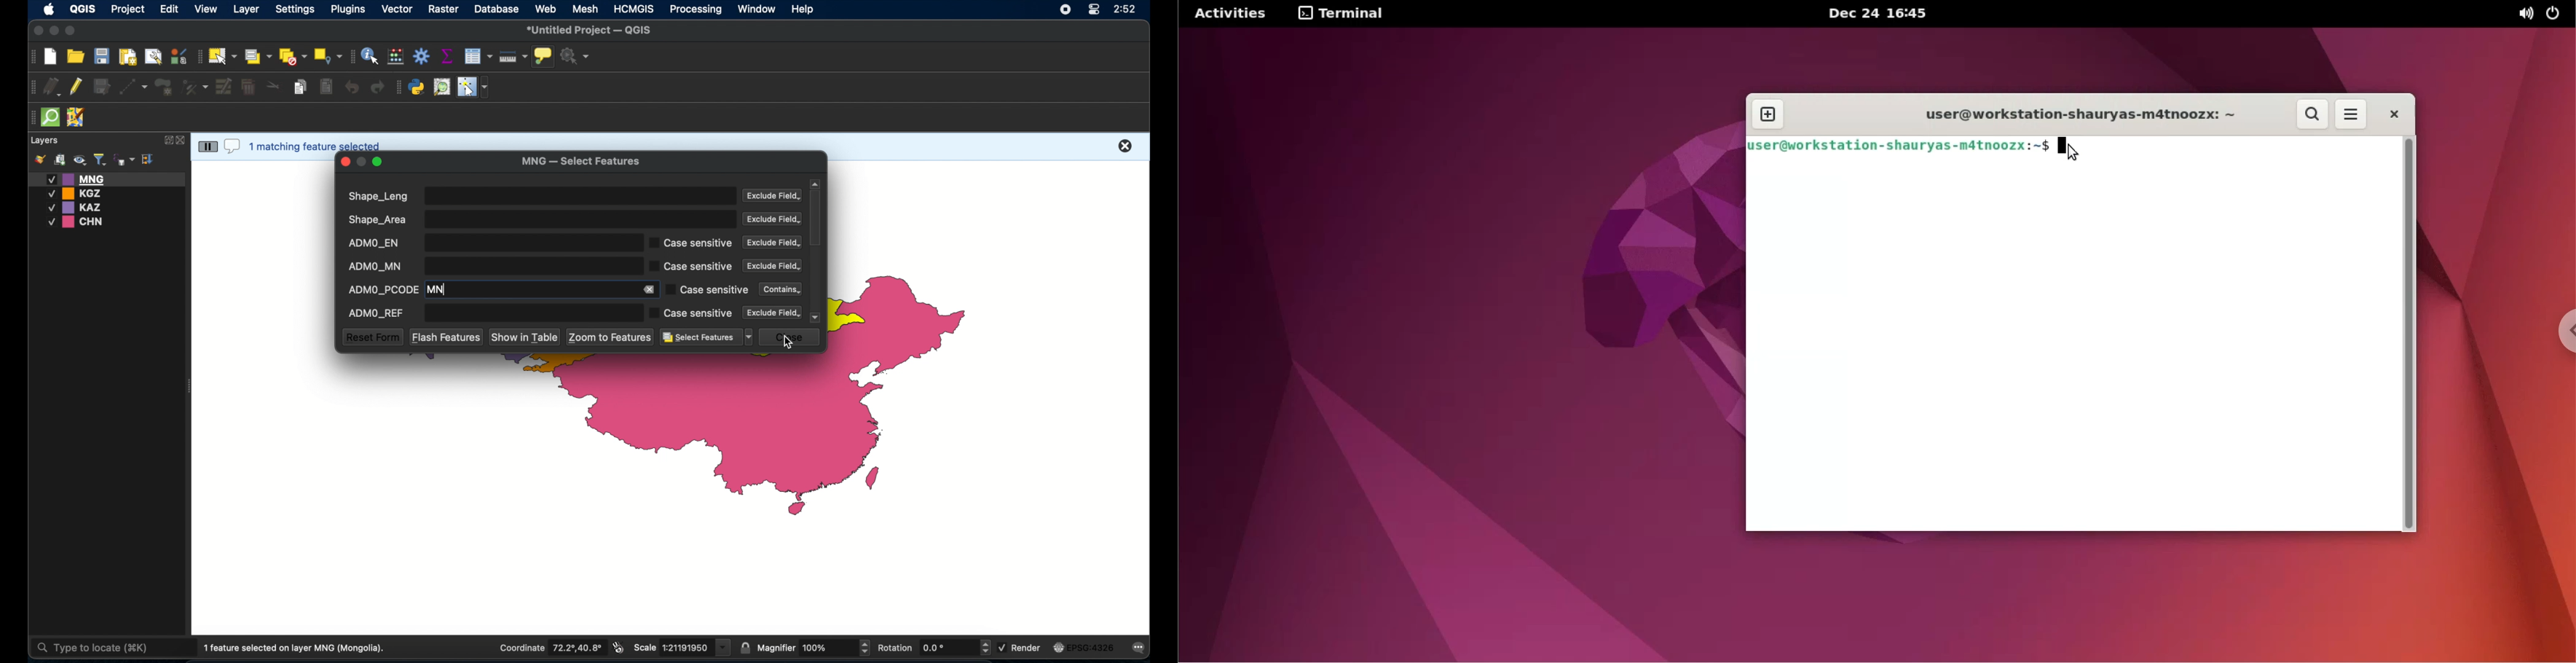  What do you see at coordinates (165, 86) in the screenshot?
I see `add polygon feature` at bounding box center [165, 86].